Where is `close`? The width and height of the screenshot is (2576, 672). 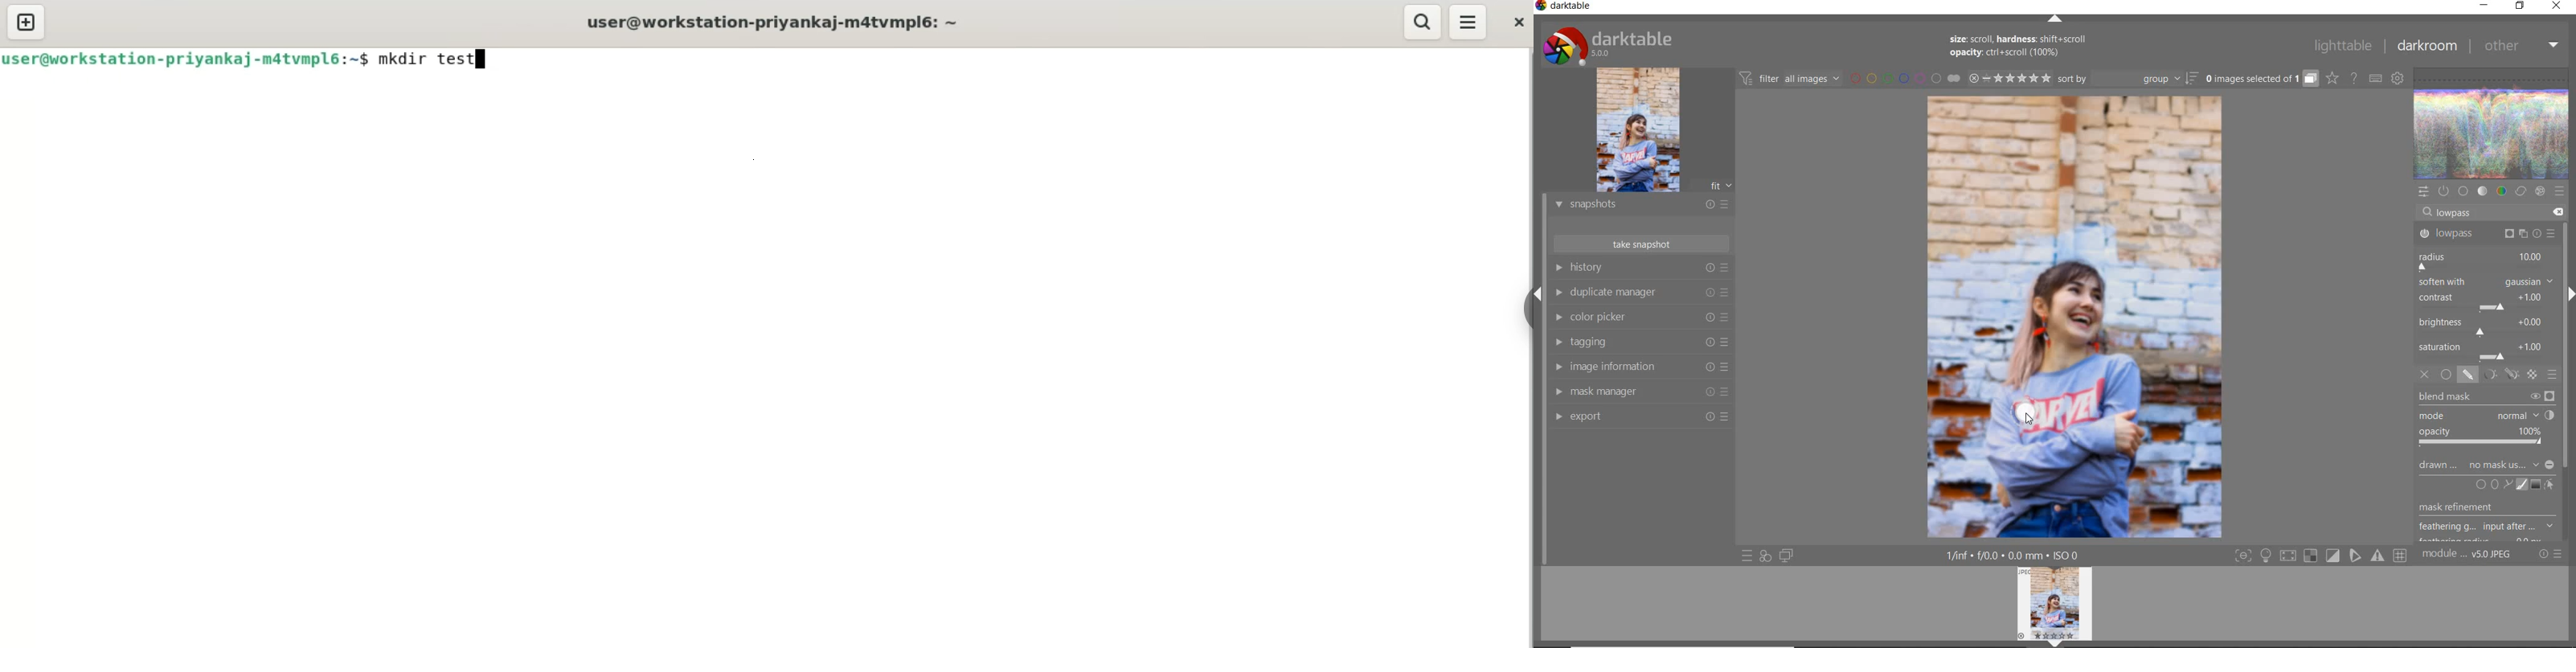
close is located at coordinates (2556, 7).